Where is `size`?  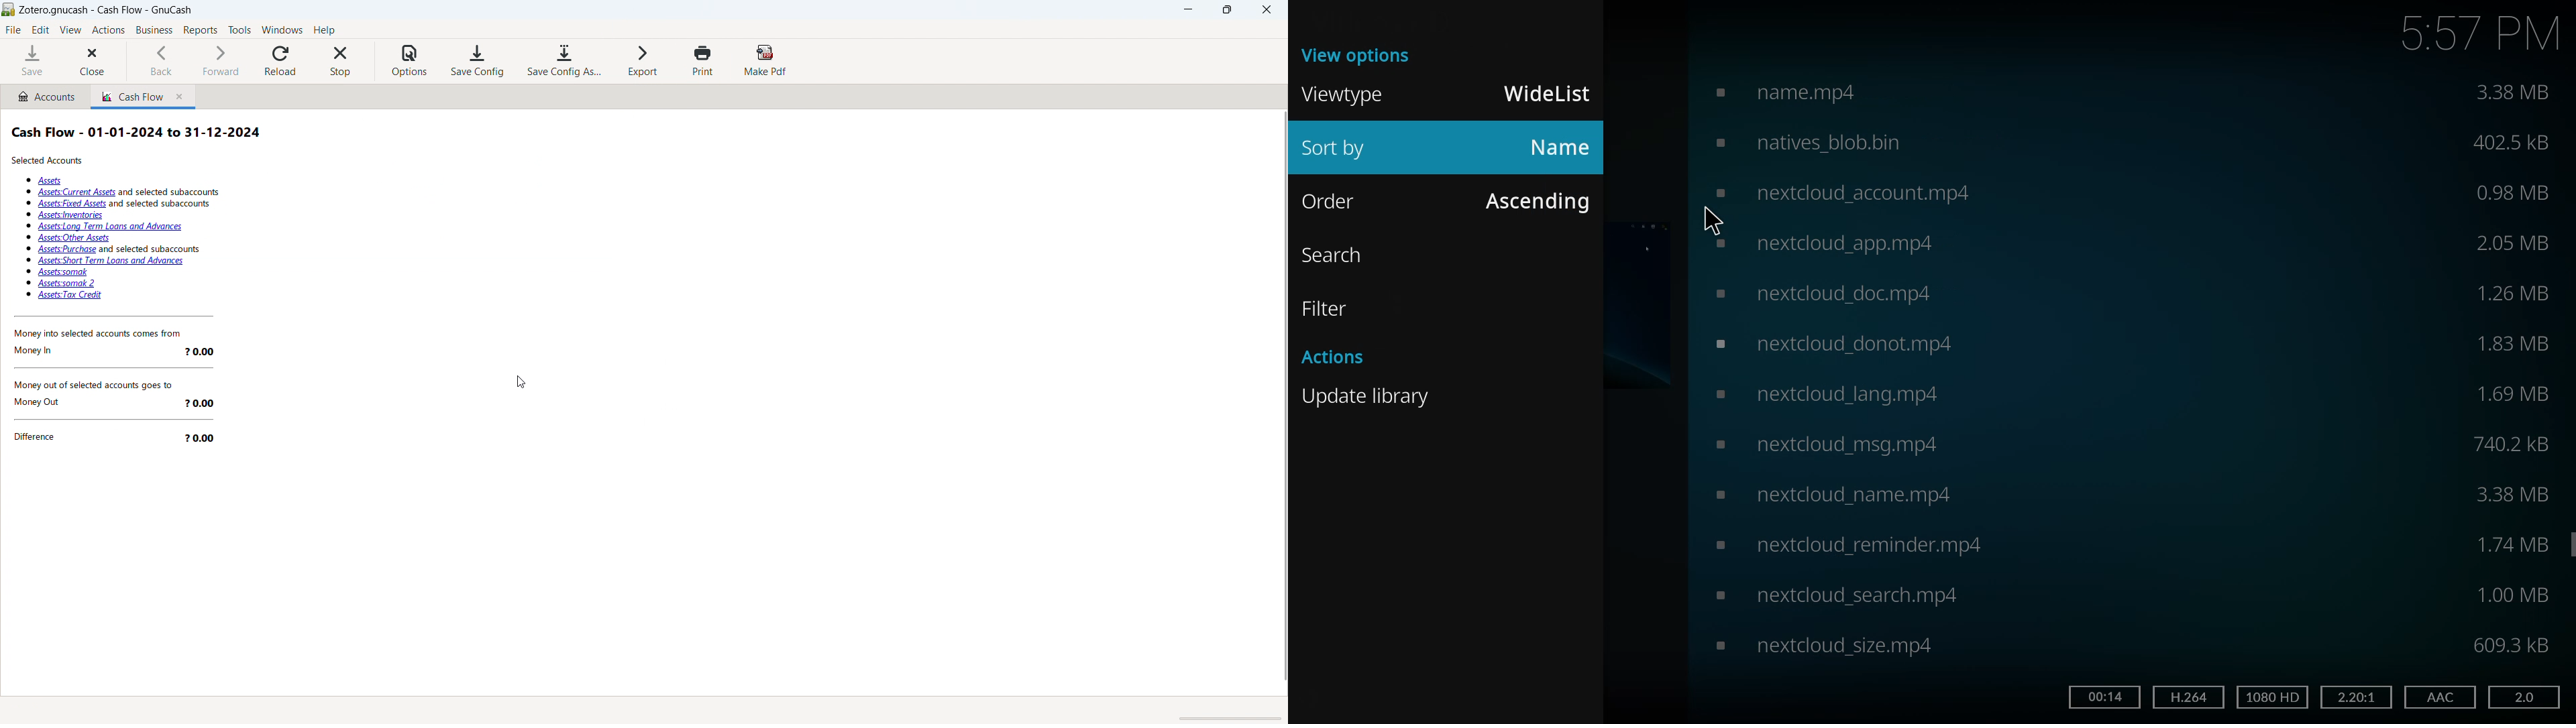
size is located at coordinates (2512, 546).